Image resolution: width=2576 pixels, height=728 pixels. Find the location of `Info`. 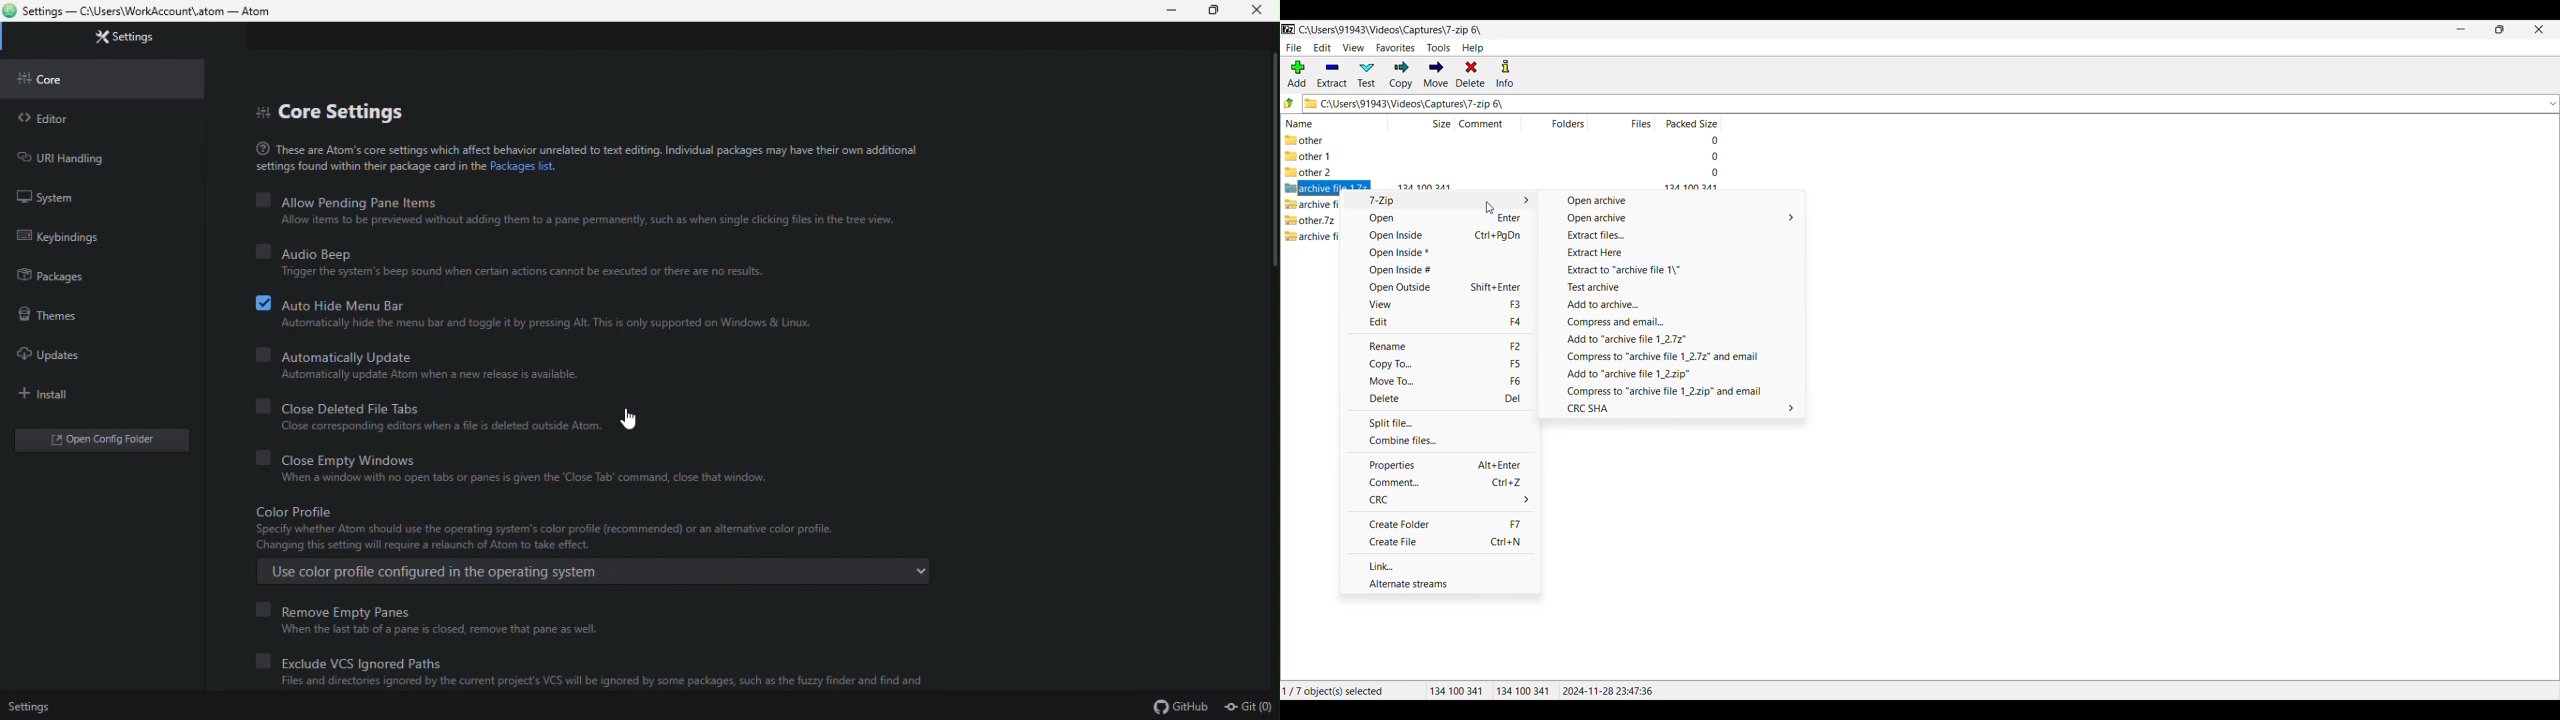

Info is located at coordinates (1505, 73).